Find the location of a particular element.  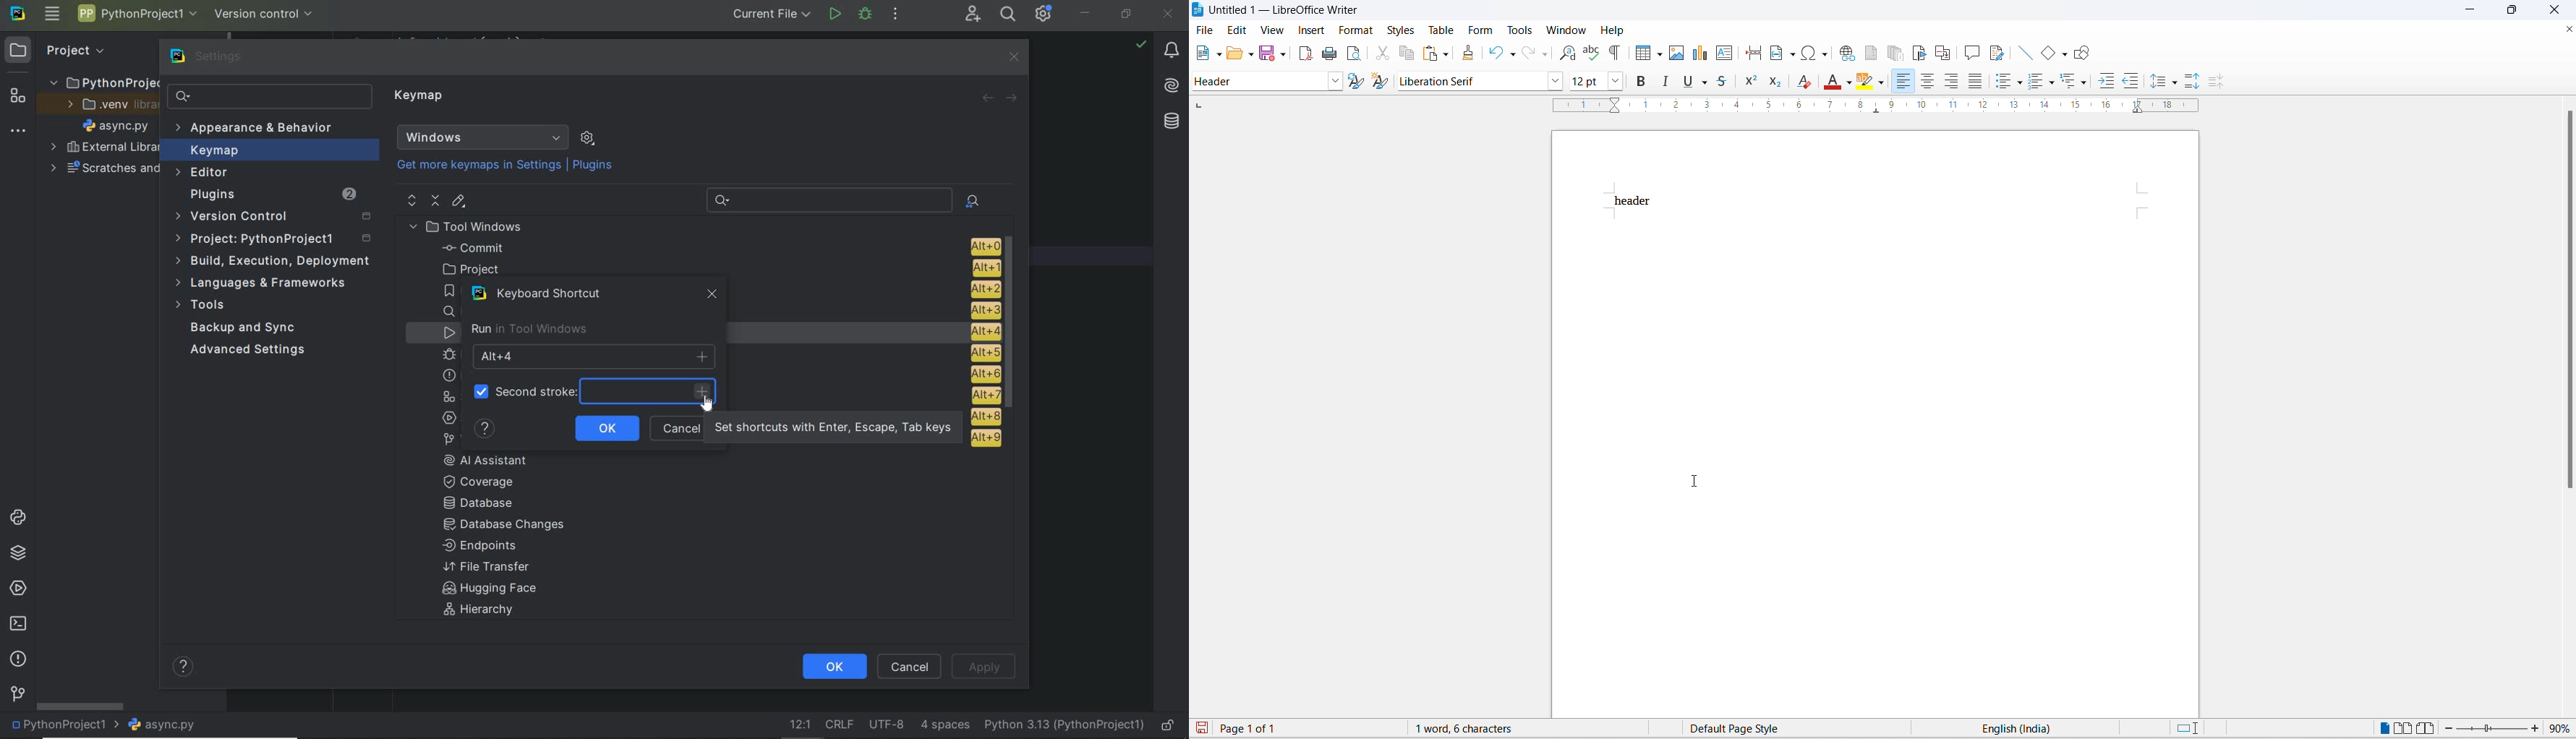

outline format options is located at coordinates (2084, 83).